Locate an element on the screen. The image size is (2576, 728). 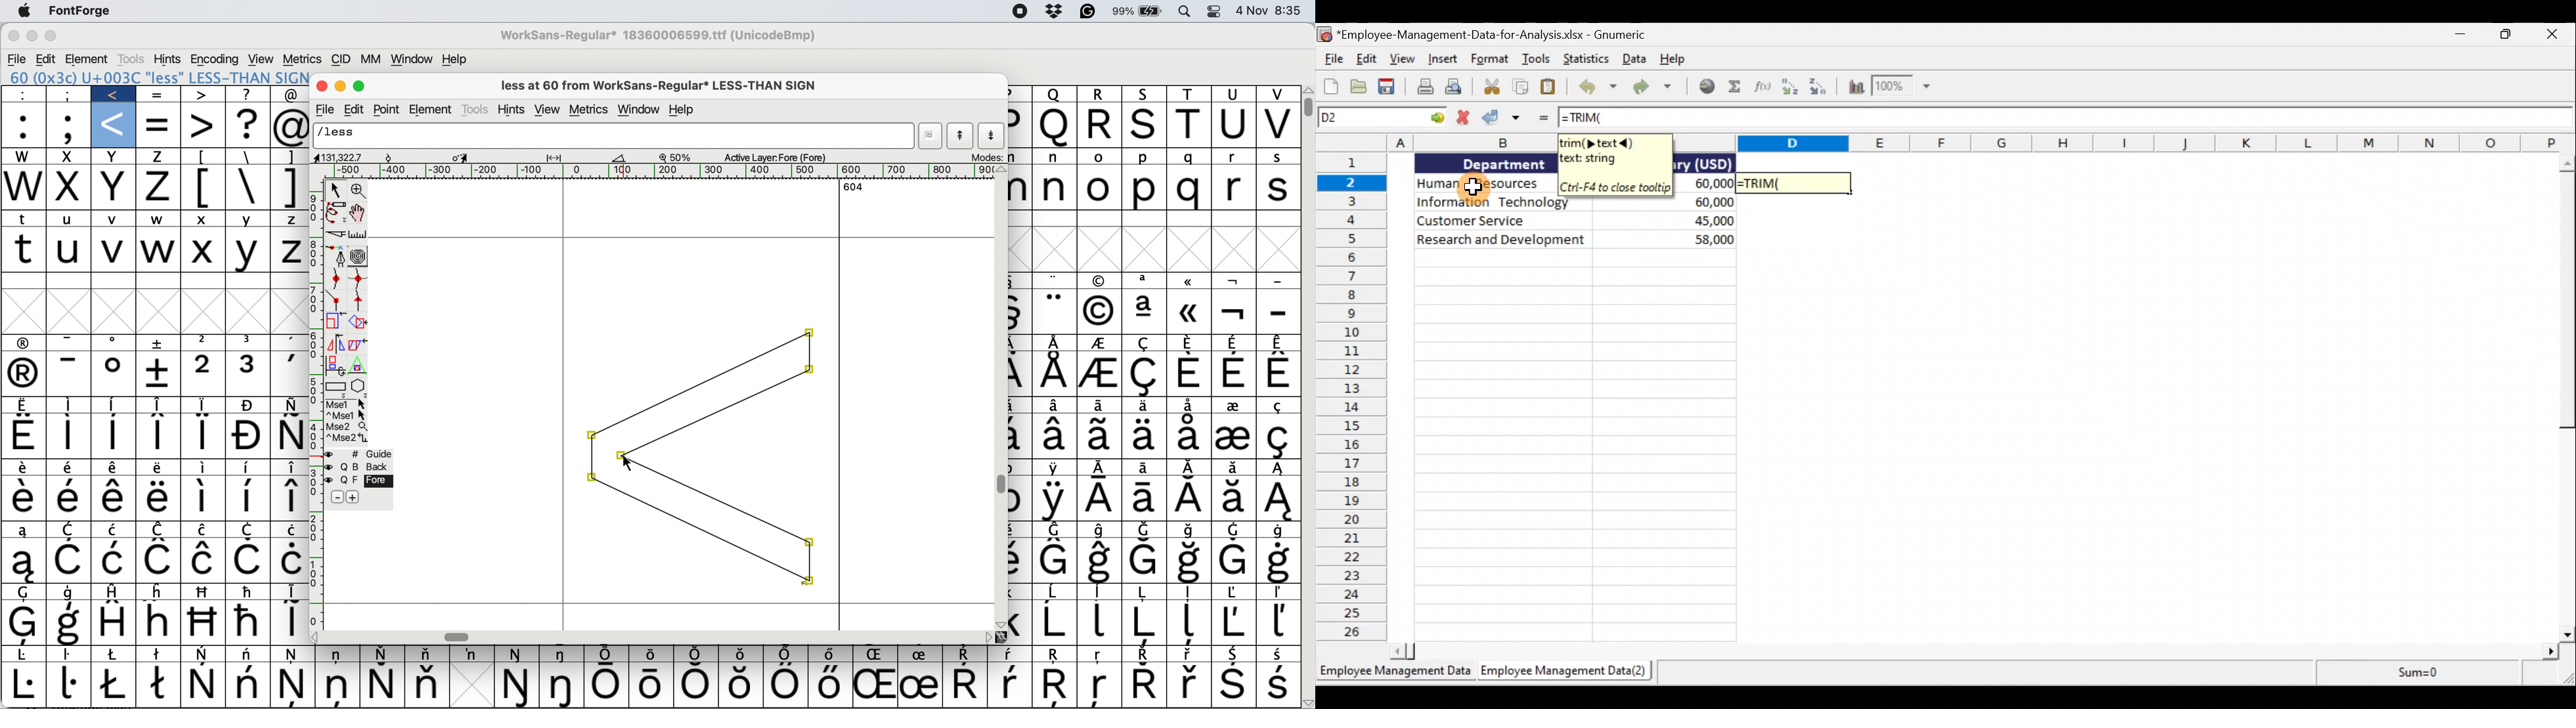
add a point and drag it out is located at coordinates (337, 256).